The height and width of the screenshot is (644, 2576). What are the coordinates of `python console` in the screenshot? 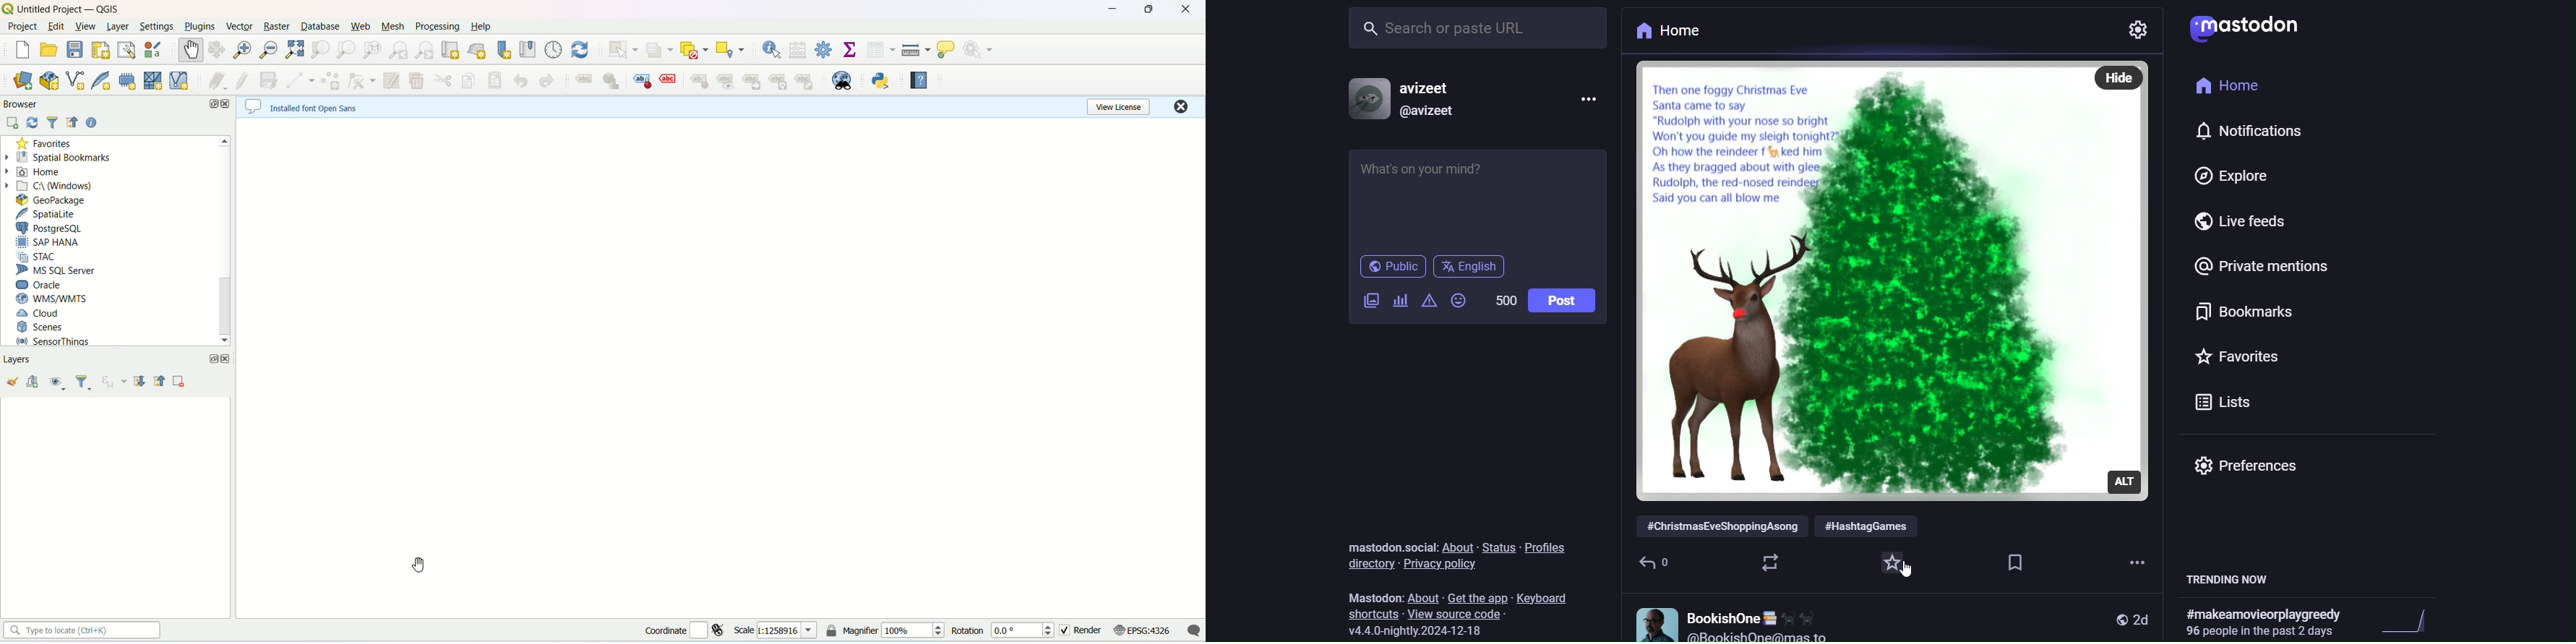 It's located at (880, 80).